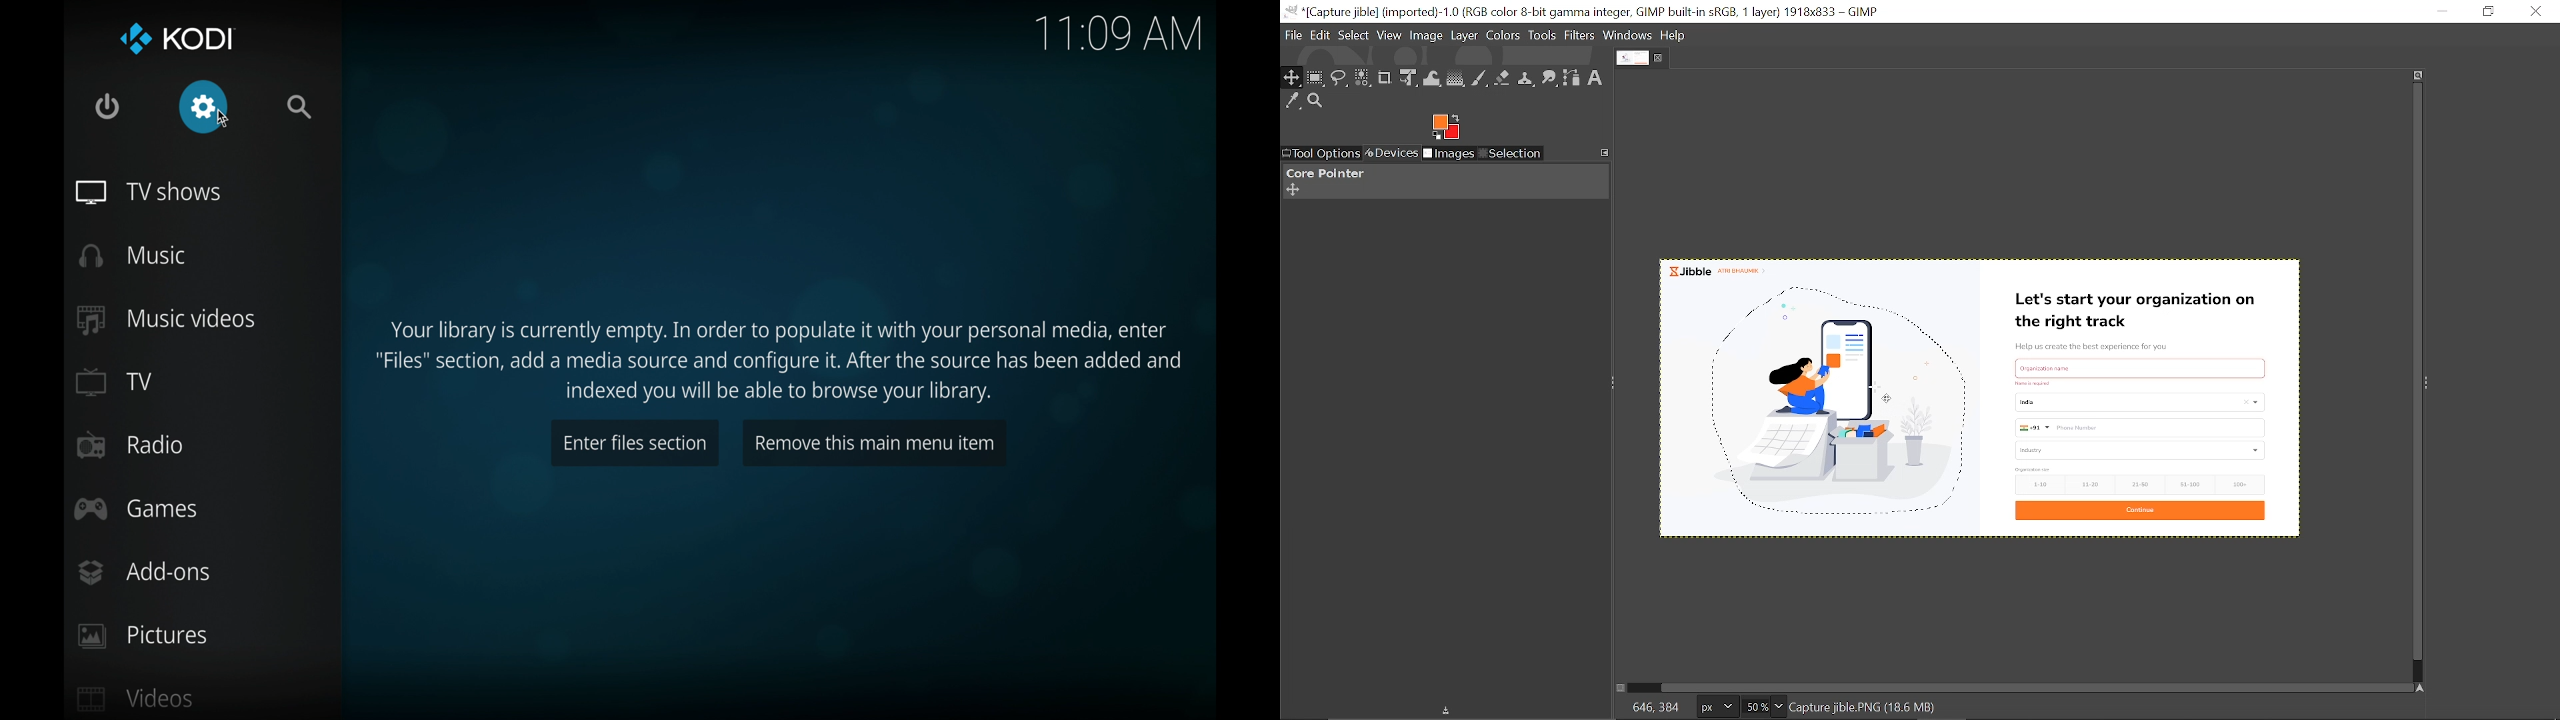 The width and height of the screenshot is (2576, 728). I want to click on Select, so click(1355, 36).